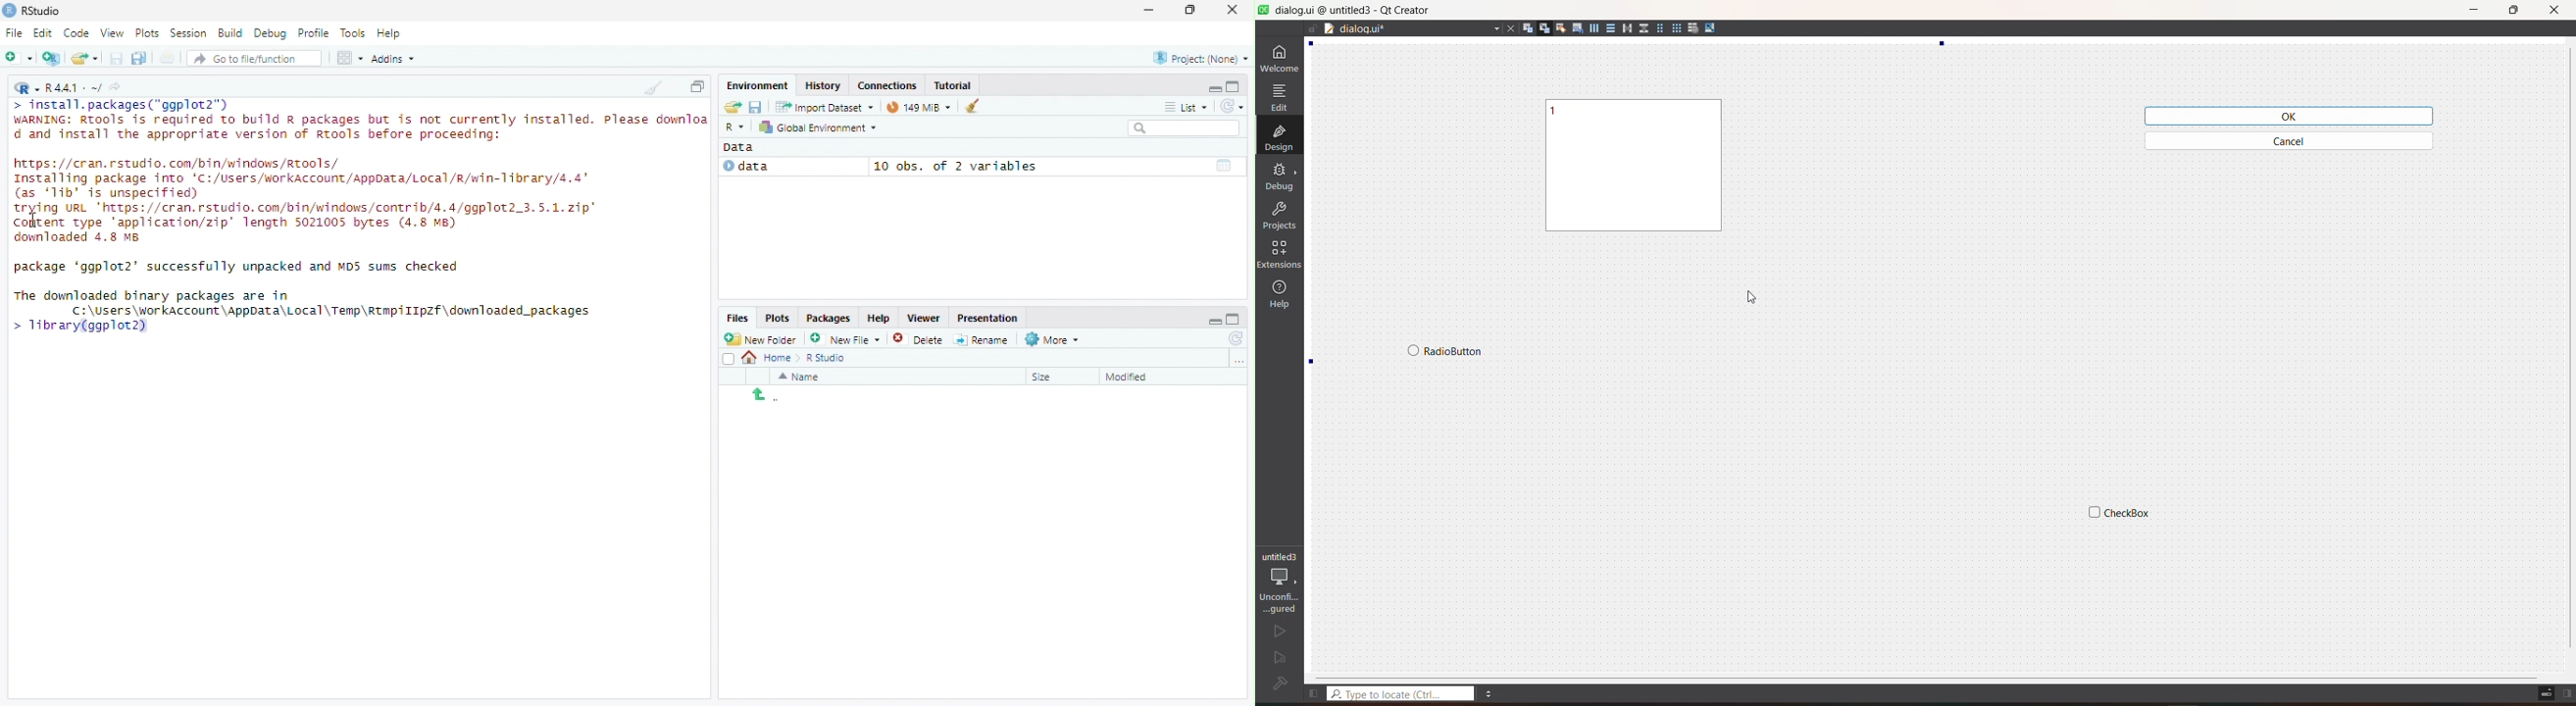 The height and width of the screenshot is (728, 2576). I want to click on Sort by size, so click(1056, 376).